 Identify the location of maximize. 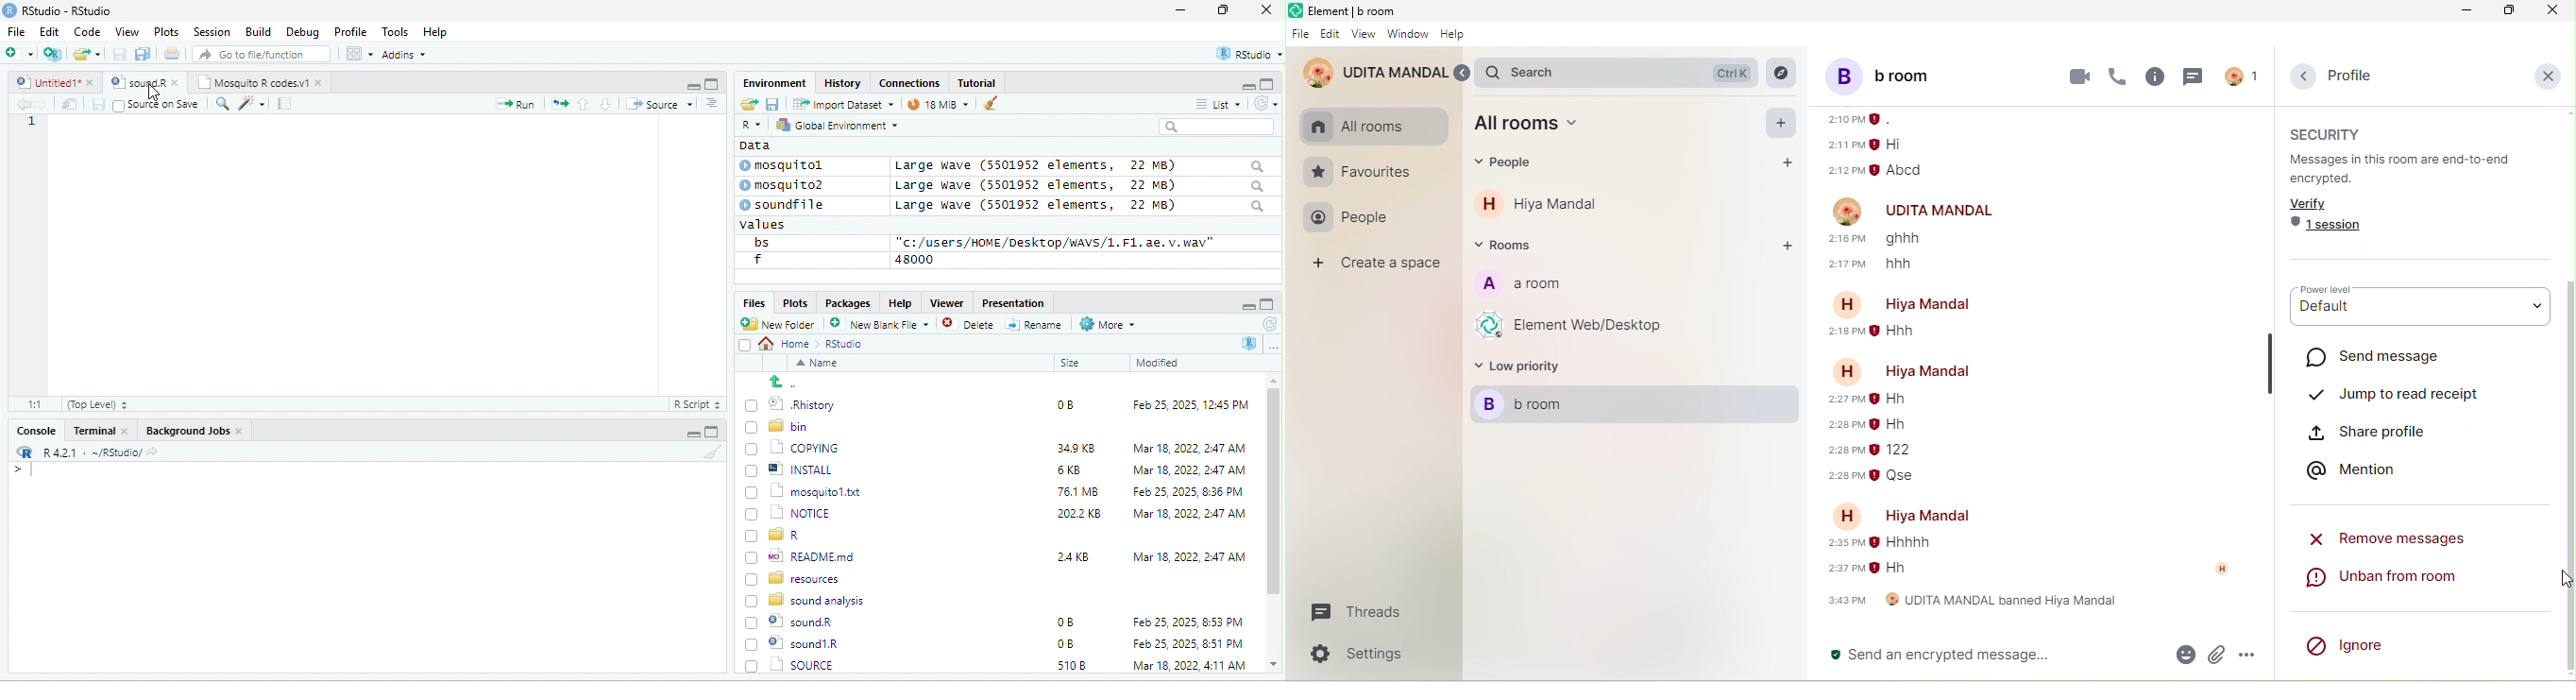
(711, 432).